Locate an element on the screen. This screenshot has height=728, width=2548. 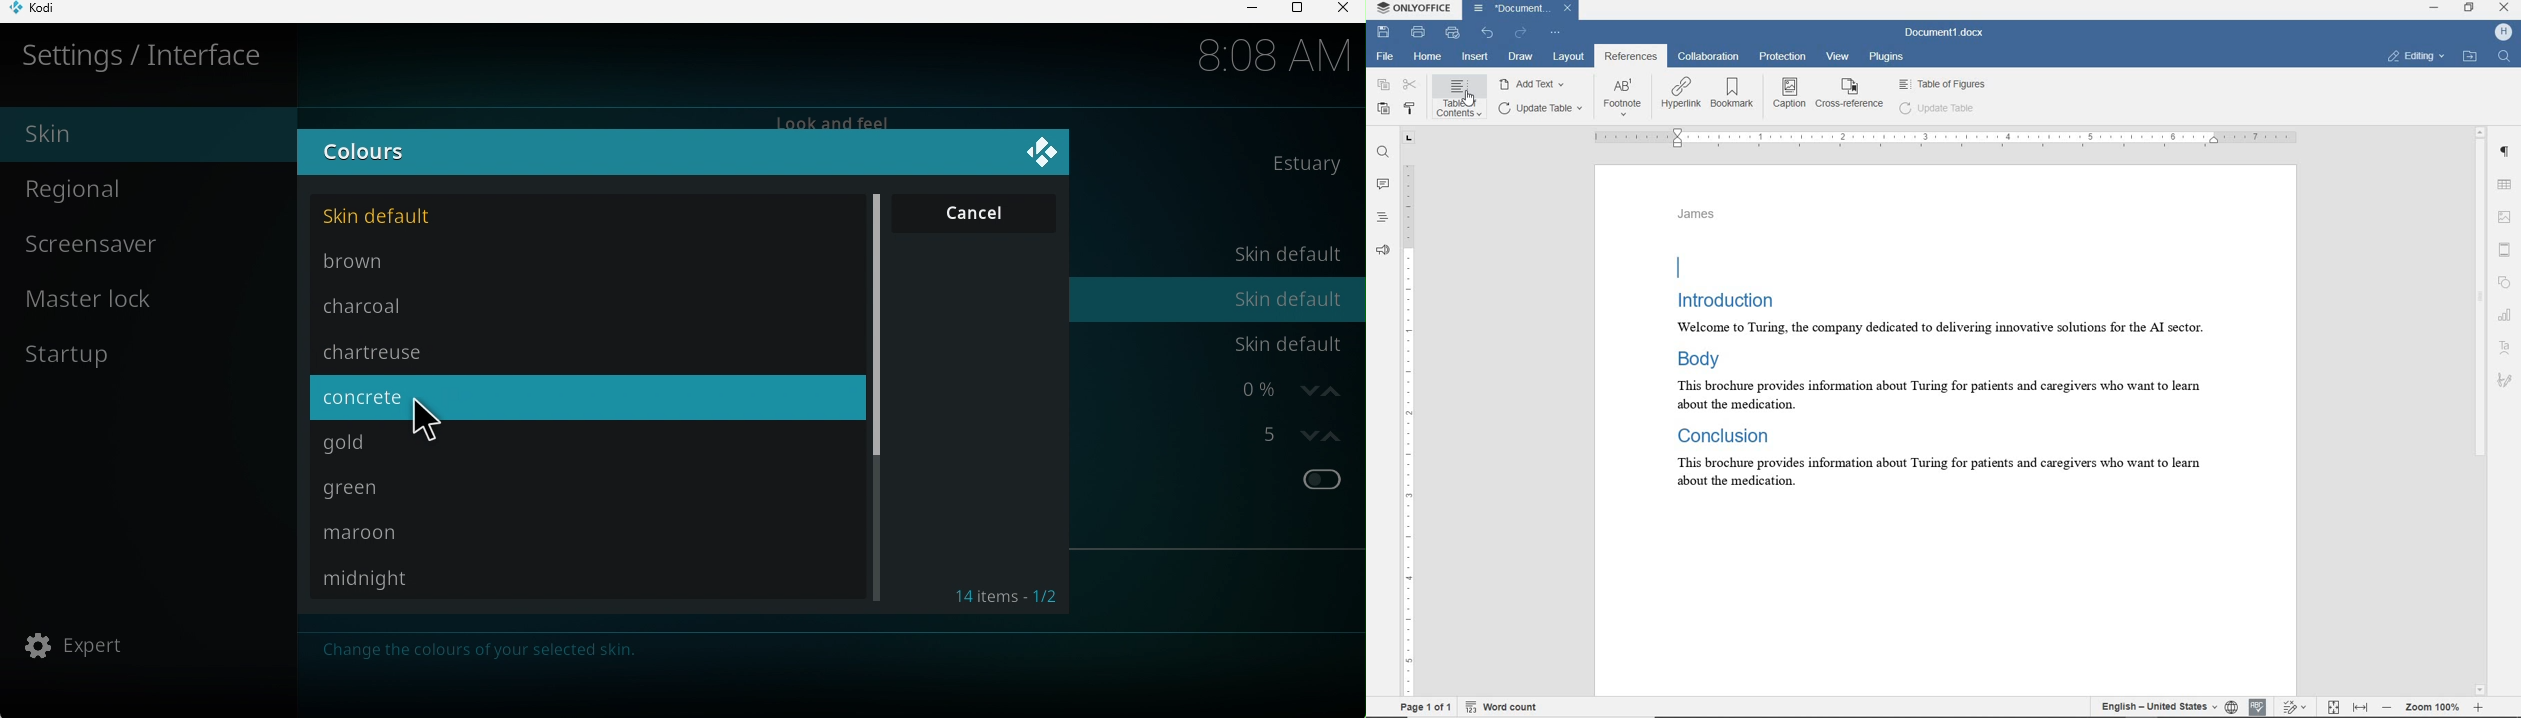
scrollbar is located at coordinates (2483, 411).